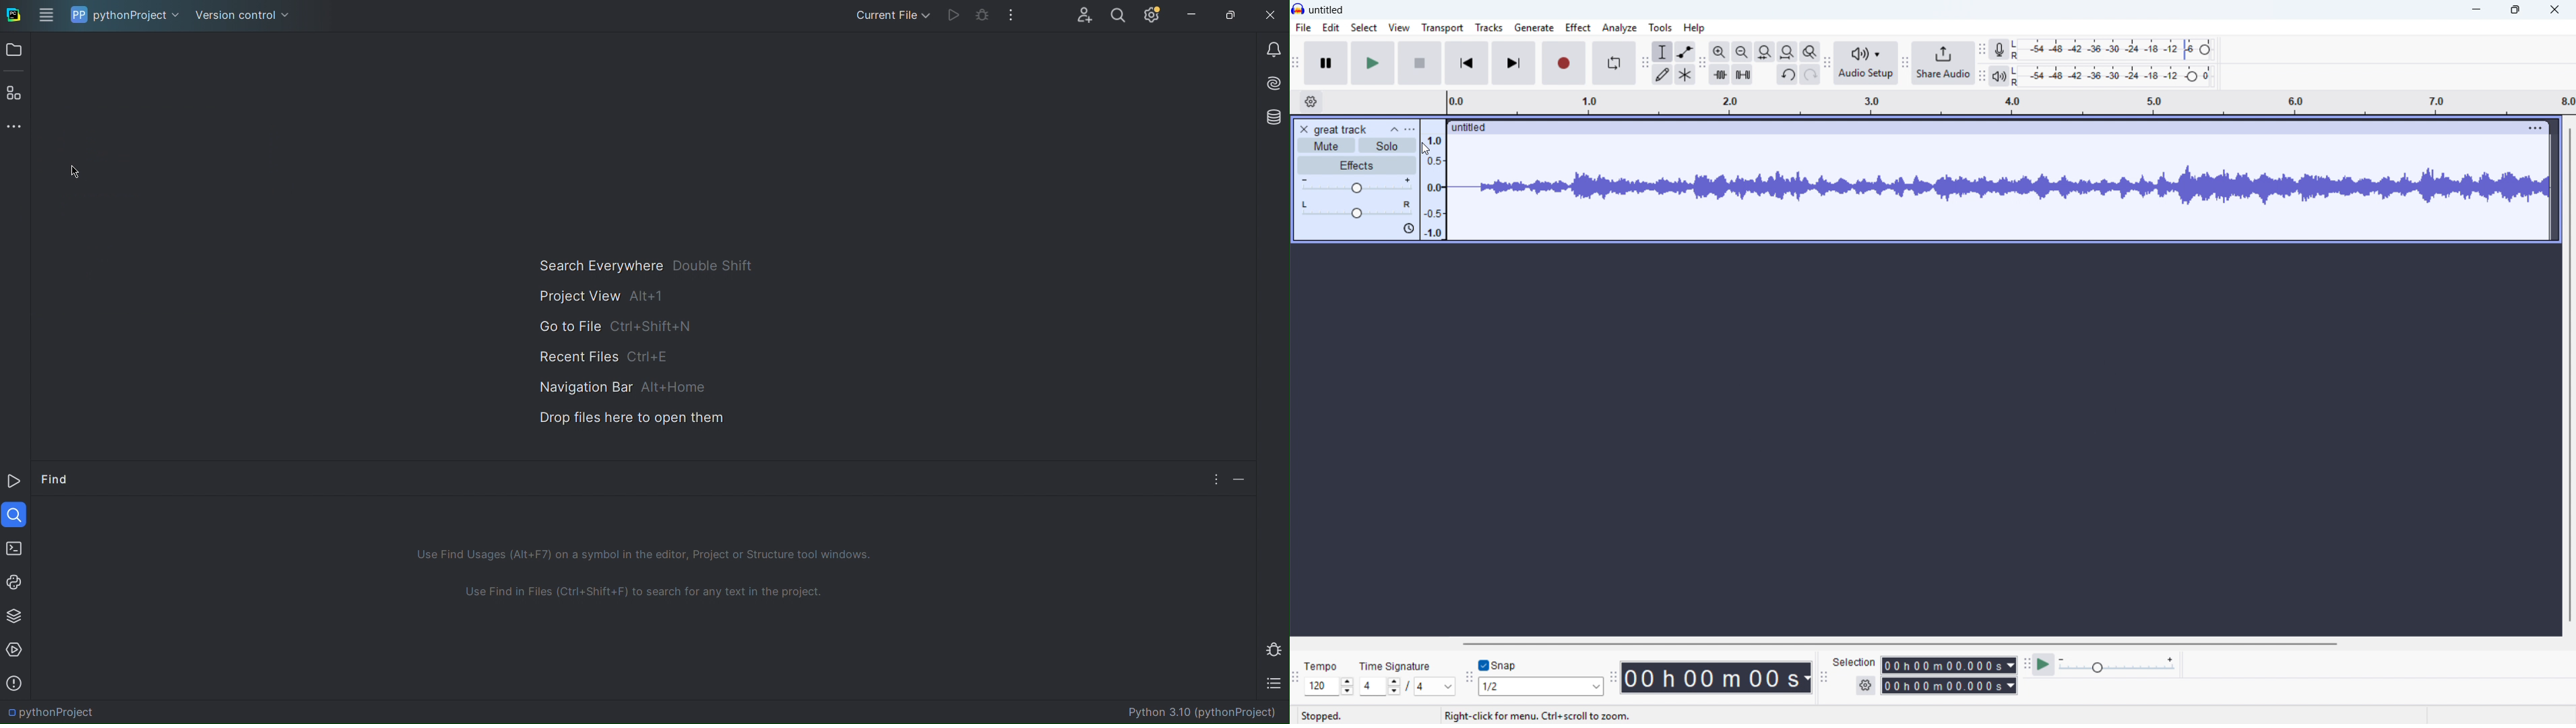 The image size is (2576, 728). Describe the element at coordinates (1343, 130) in the screenshot. I see `great track` at that location.